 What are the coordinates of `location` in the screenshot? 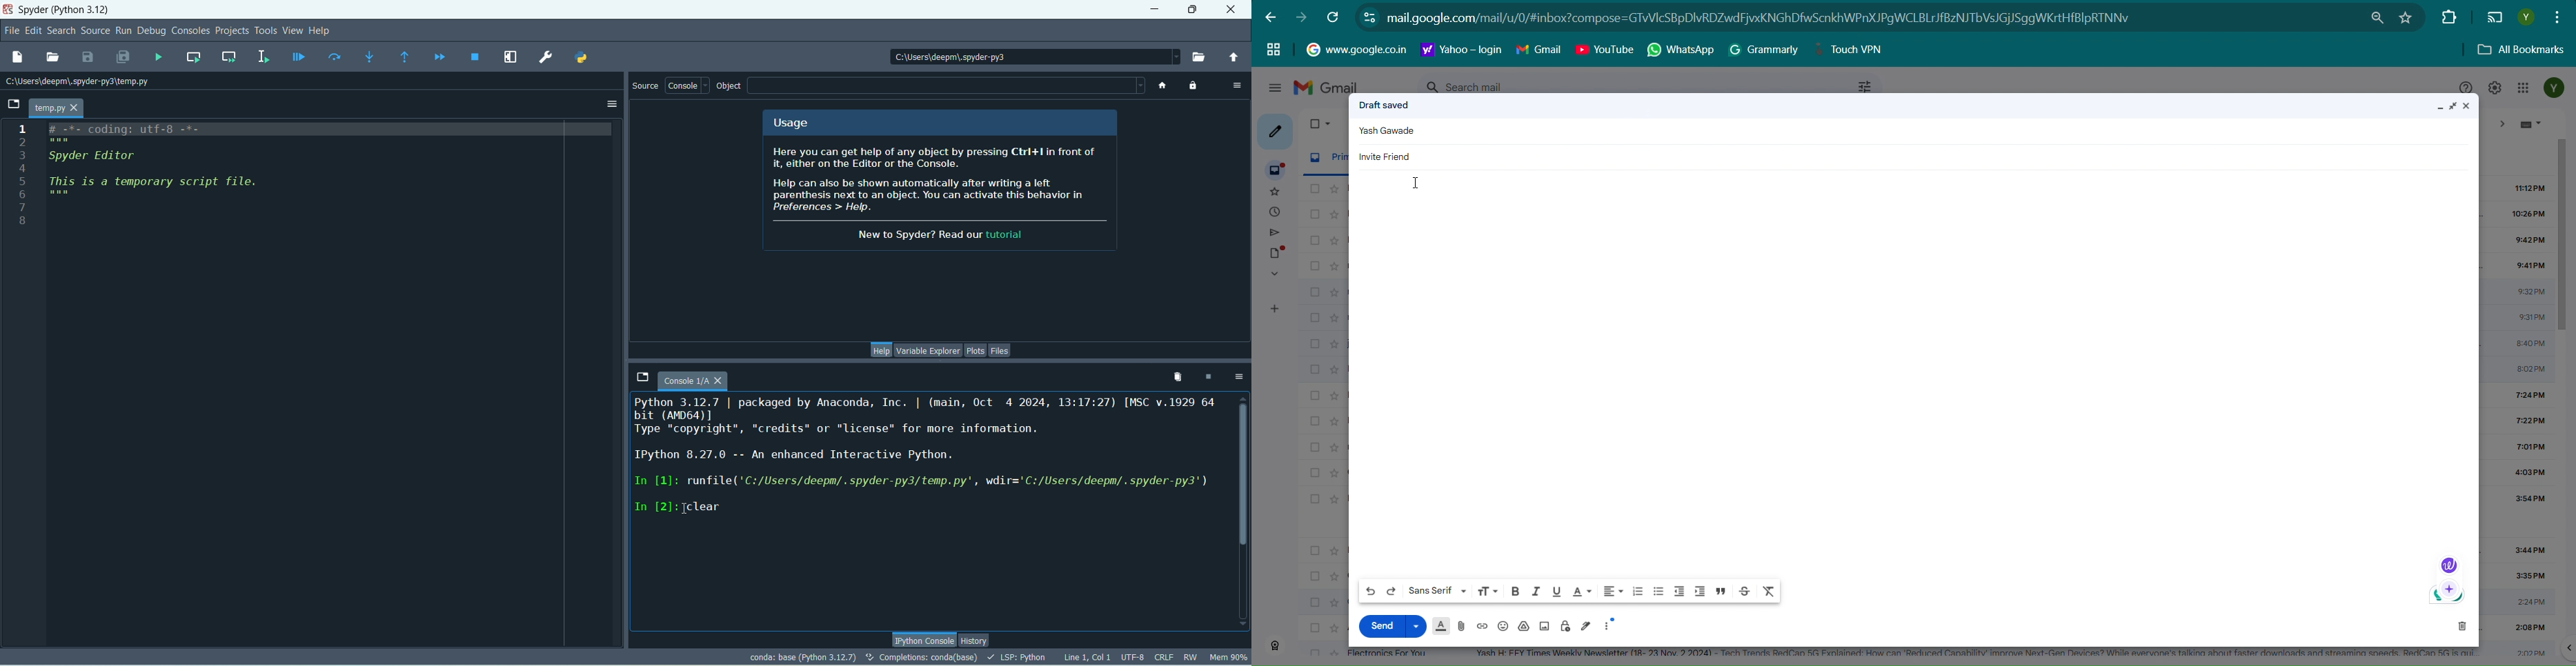 It's located at (1027, 55).